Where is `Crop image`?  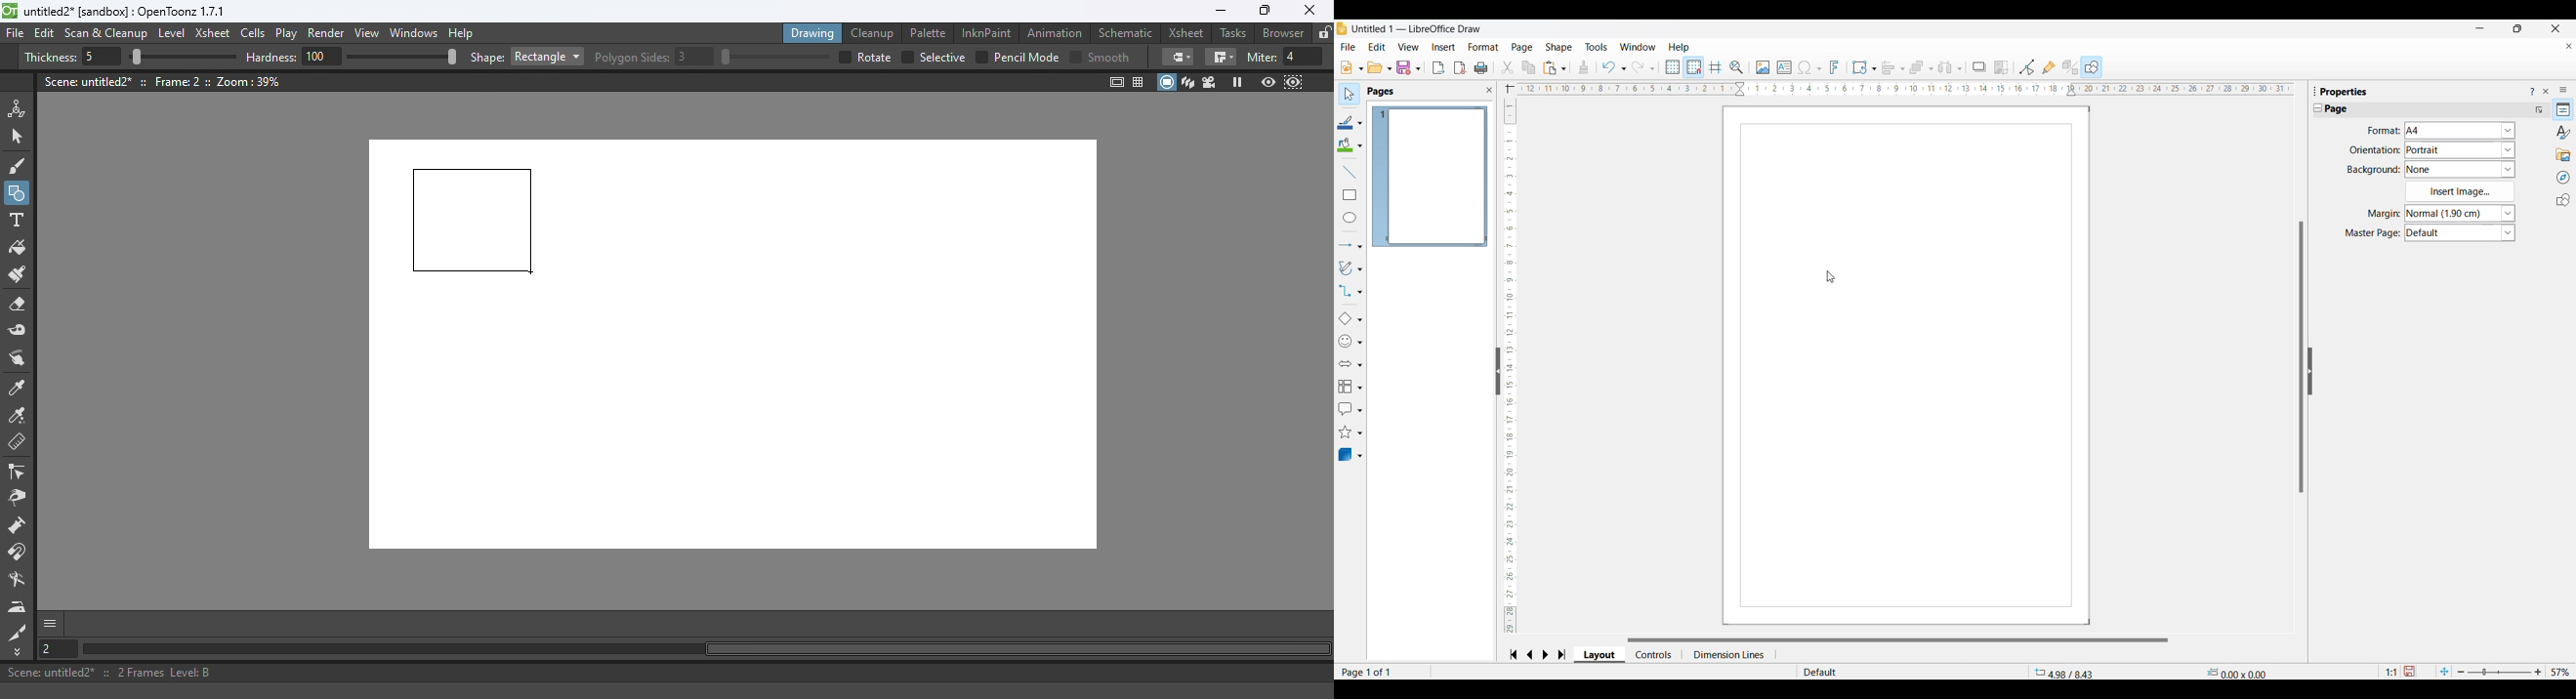 Crop image is located at coordinates (2002, 68).